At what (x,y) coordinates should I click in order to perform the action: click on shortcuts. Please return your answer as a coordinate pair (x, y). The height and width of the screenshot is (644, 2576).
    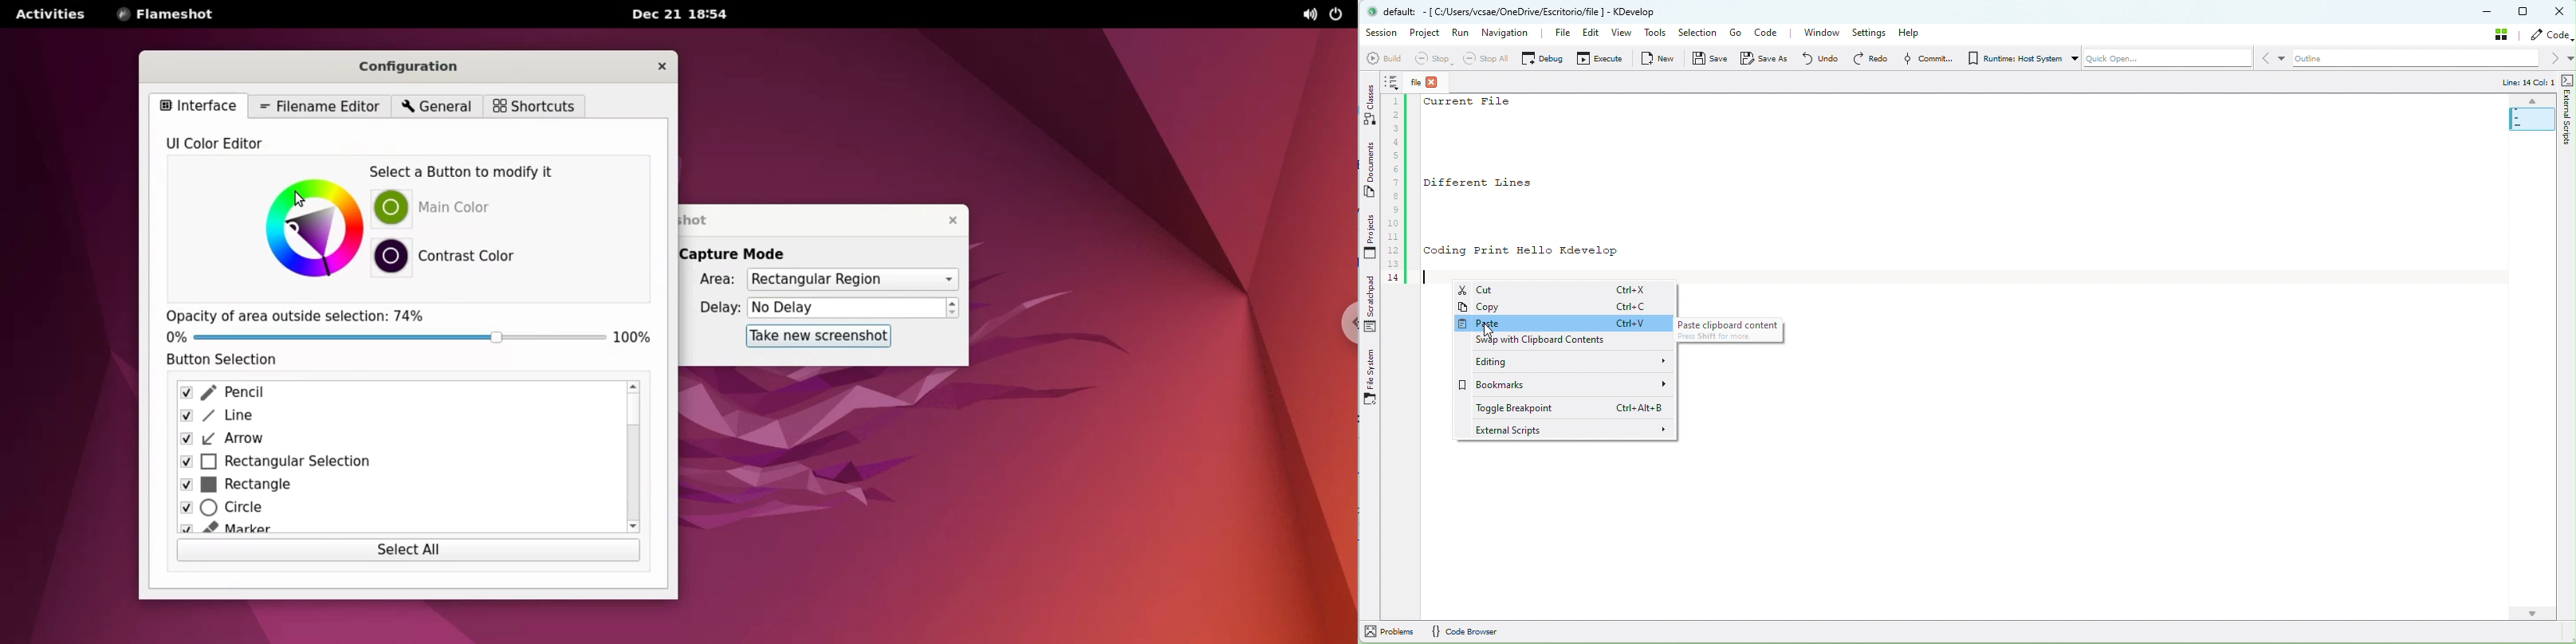
    Looking at the image, I should click on (534, 107).